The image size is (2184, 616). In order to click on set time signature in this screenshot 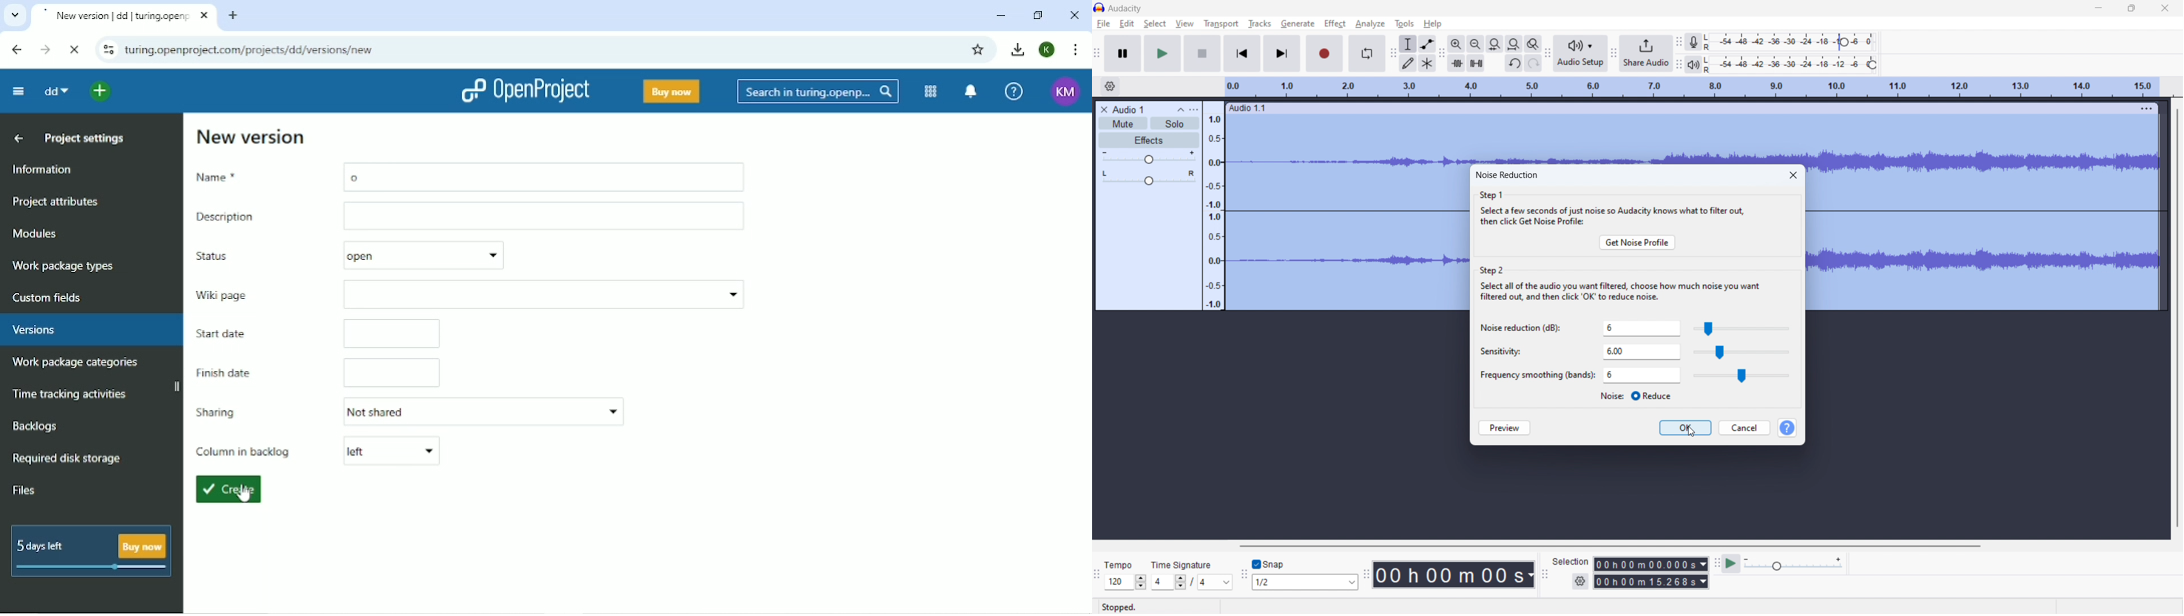, I will do `click(1192, 575)`.